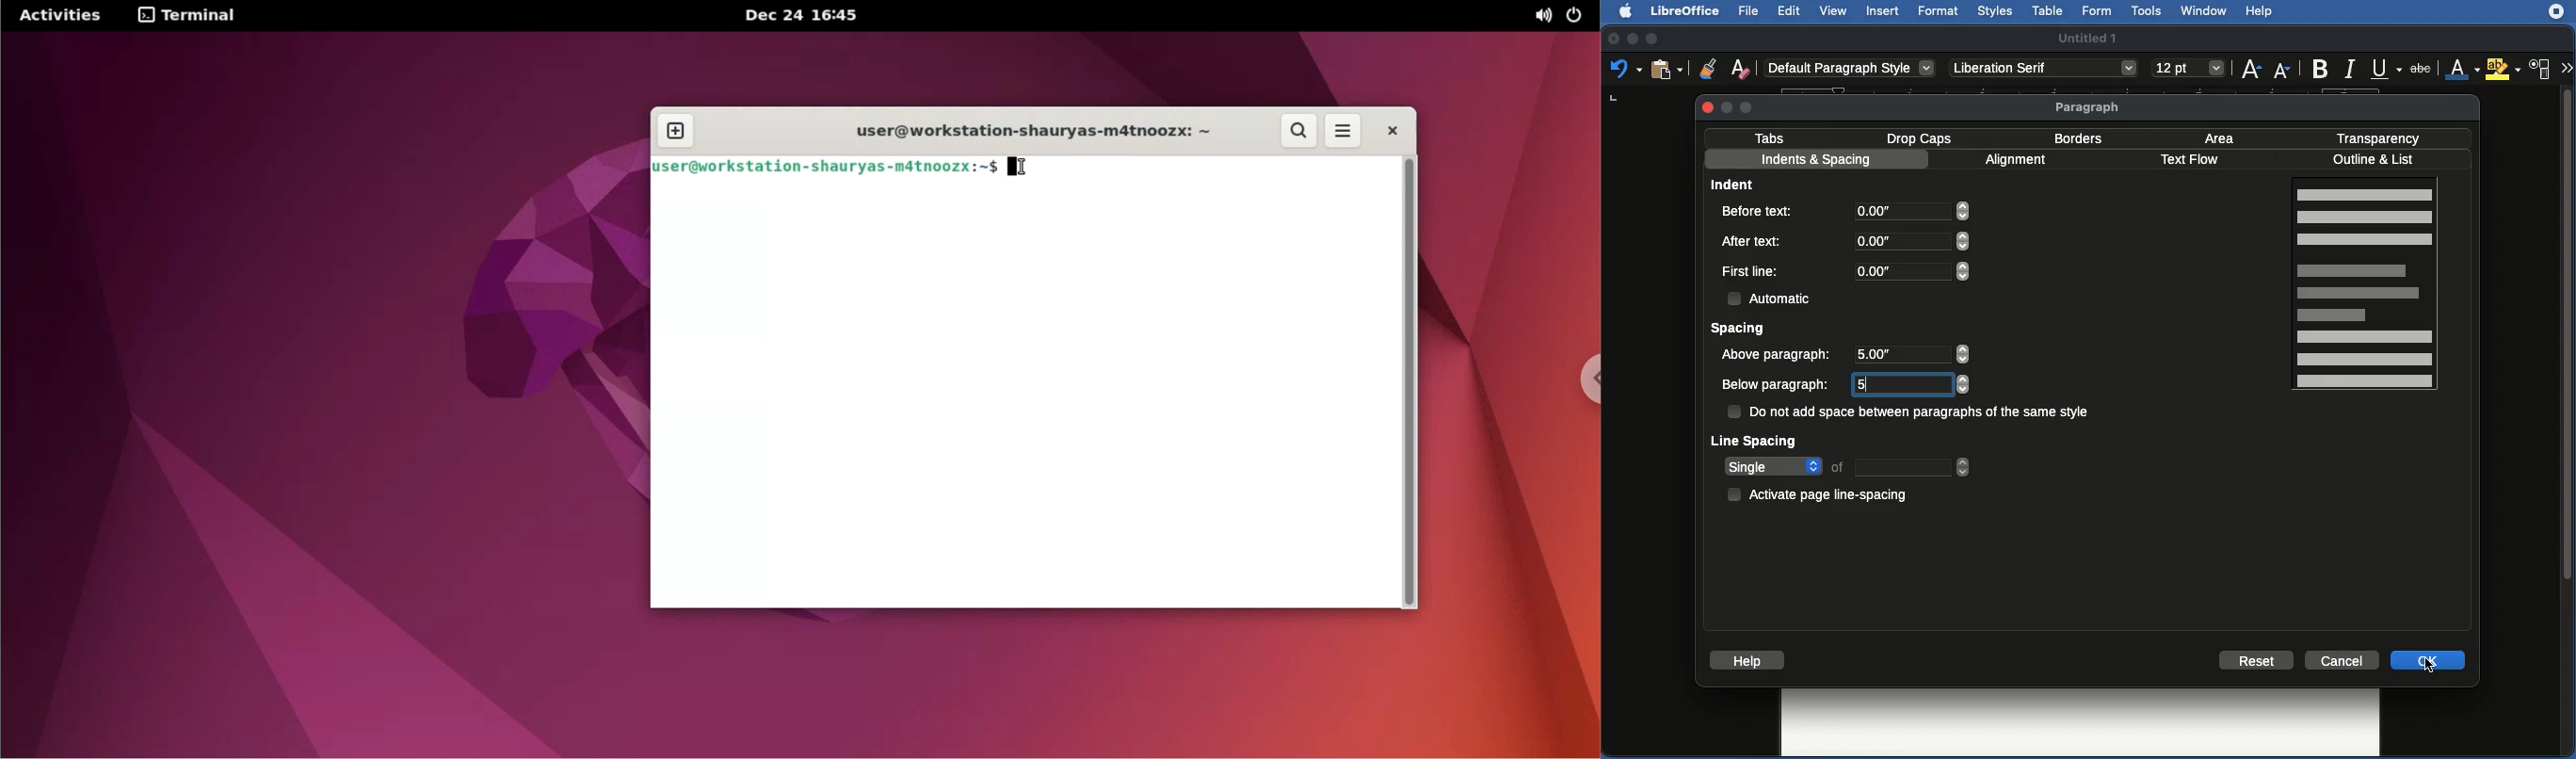  What do you see at coordinates (2260, 12) in the screenshot?
I see `Help` at bounding box center [2260, 12].